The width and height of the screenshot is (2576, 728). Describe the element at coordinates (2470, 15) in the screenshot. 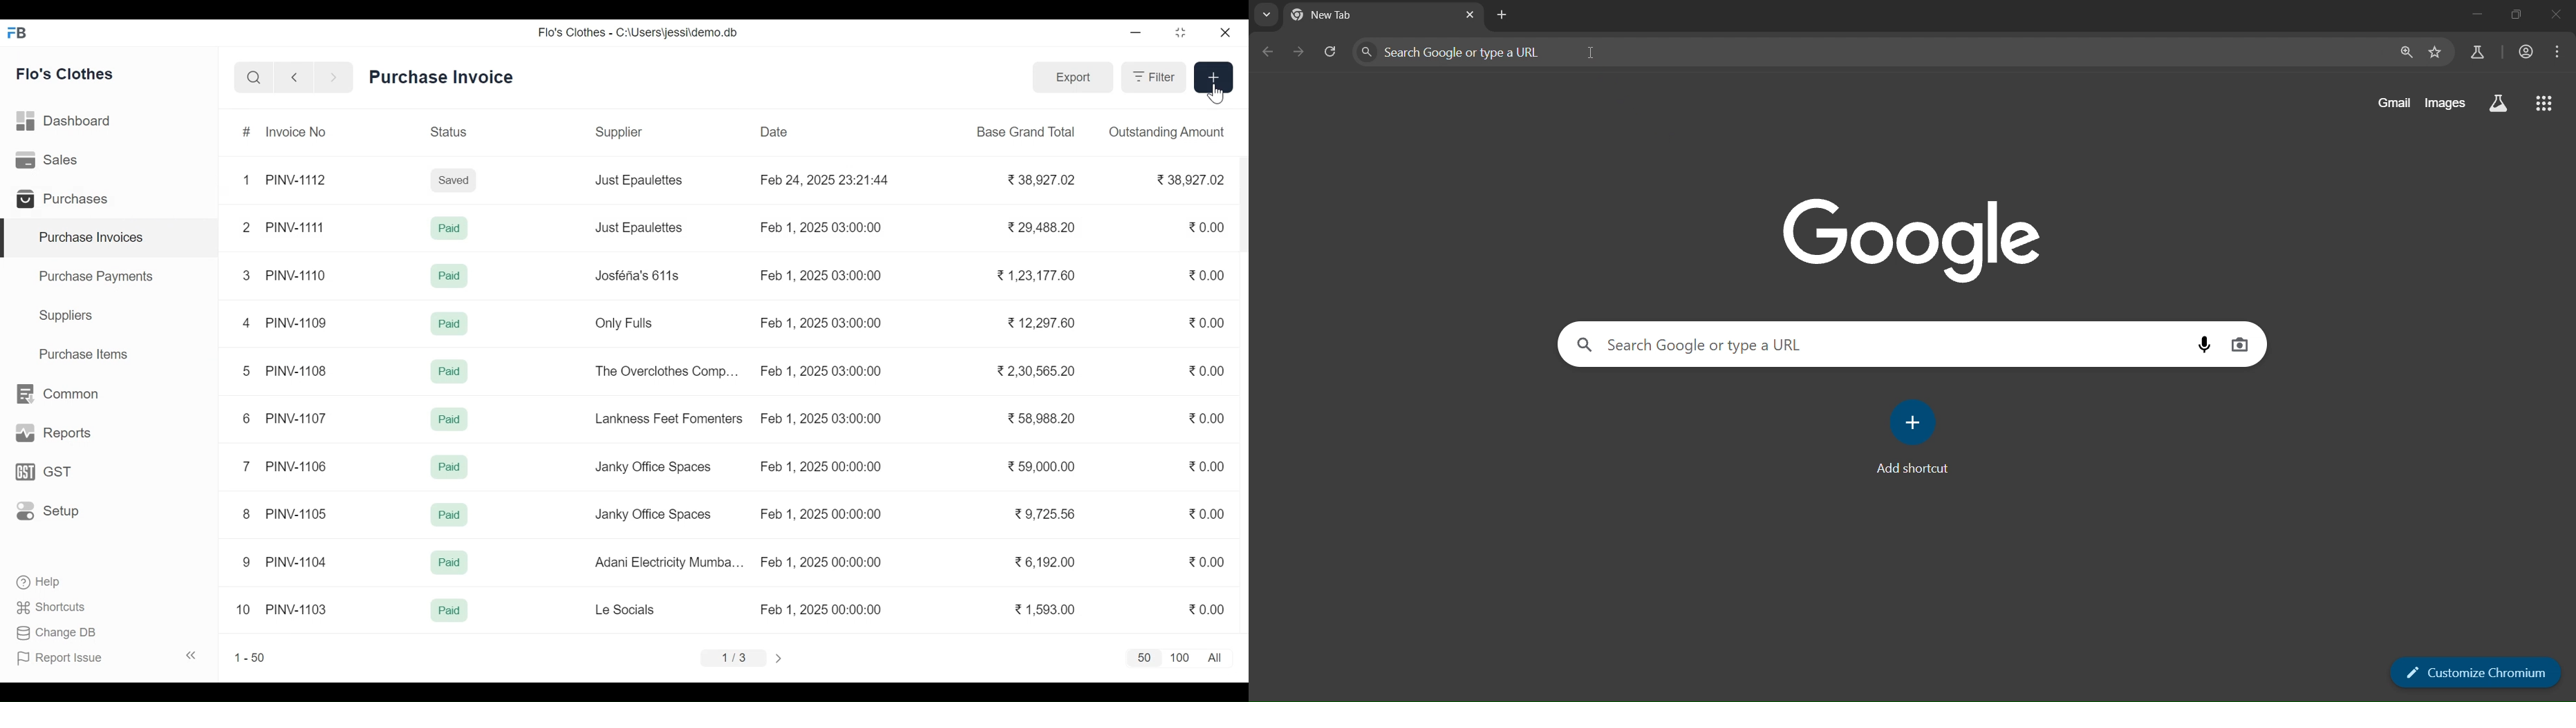

I see `minimize` at that location.